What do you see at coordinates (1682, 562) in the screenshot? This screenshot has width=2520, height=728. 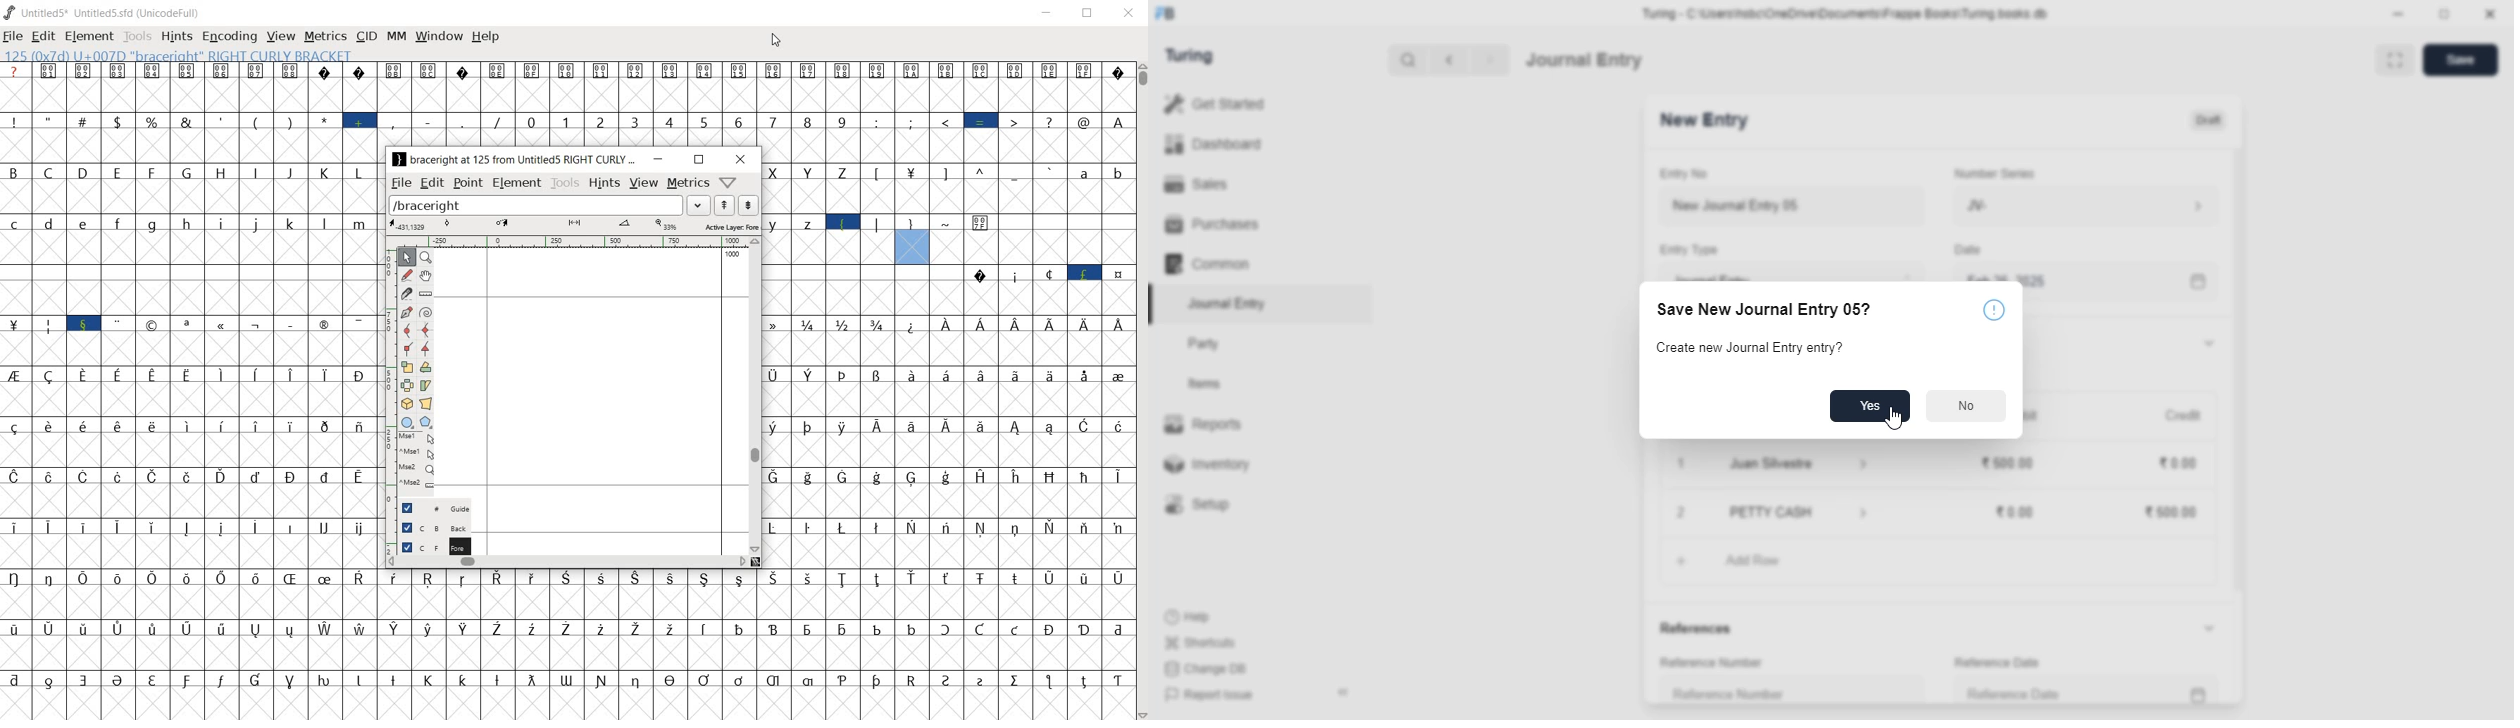 I see `add` at bounding box center [1682, 562].